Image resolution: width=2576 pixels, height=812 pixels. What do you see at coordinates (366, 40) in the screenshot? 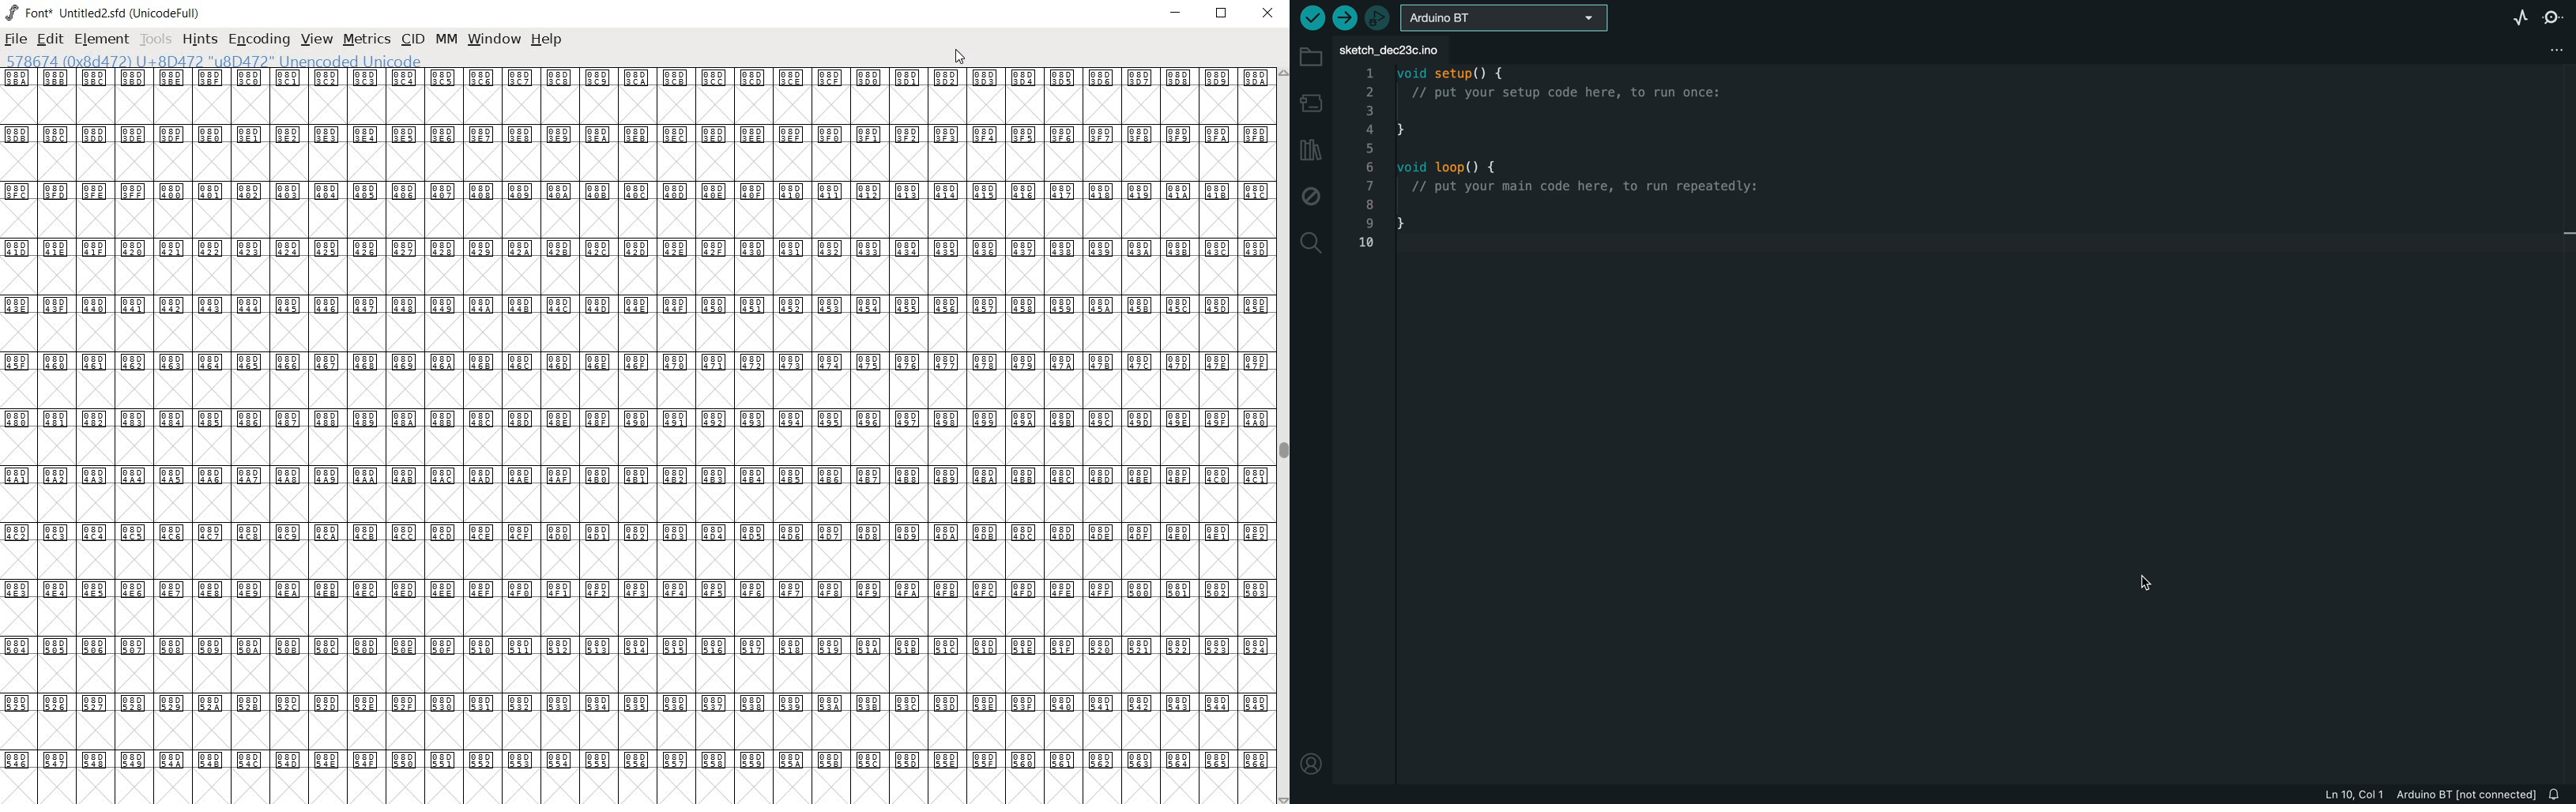
I see `metrics` at bounding box center [366, 40].